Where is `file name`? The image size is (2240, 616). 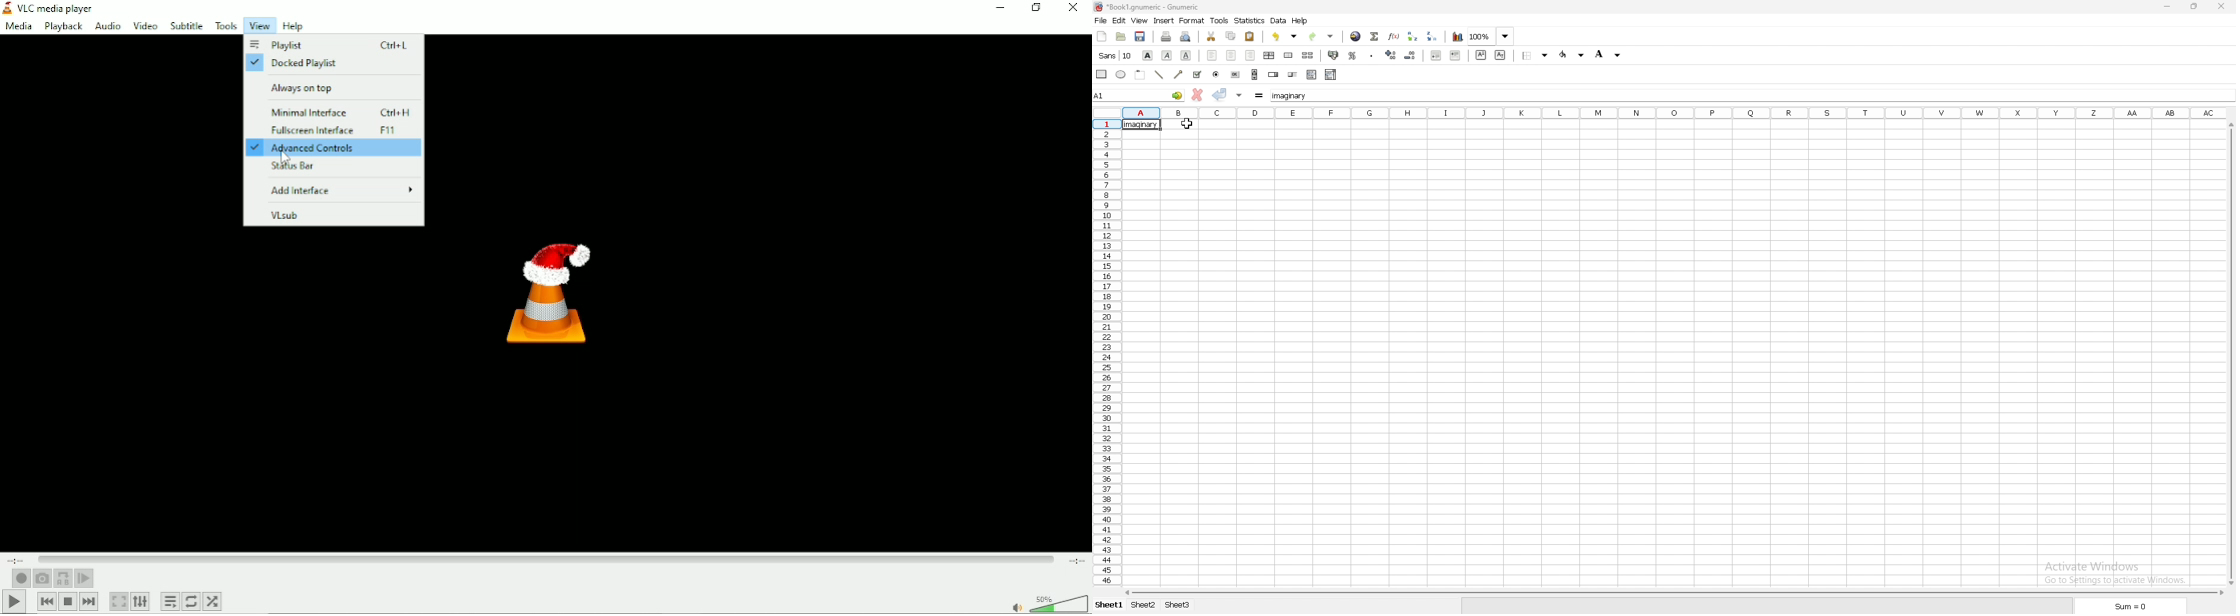
file name is located at coordinates (1147, 7).